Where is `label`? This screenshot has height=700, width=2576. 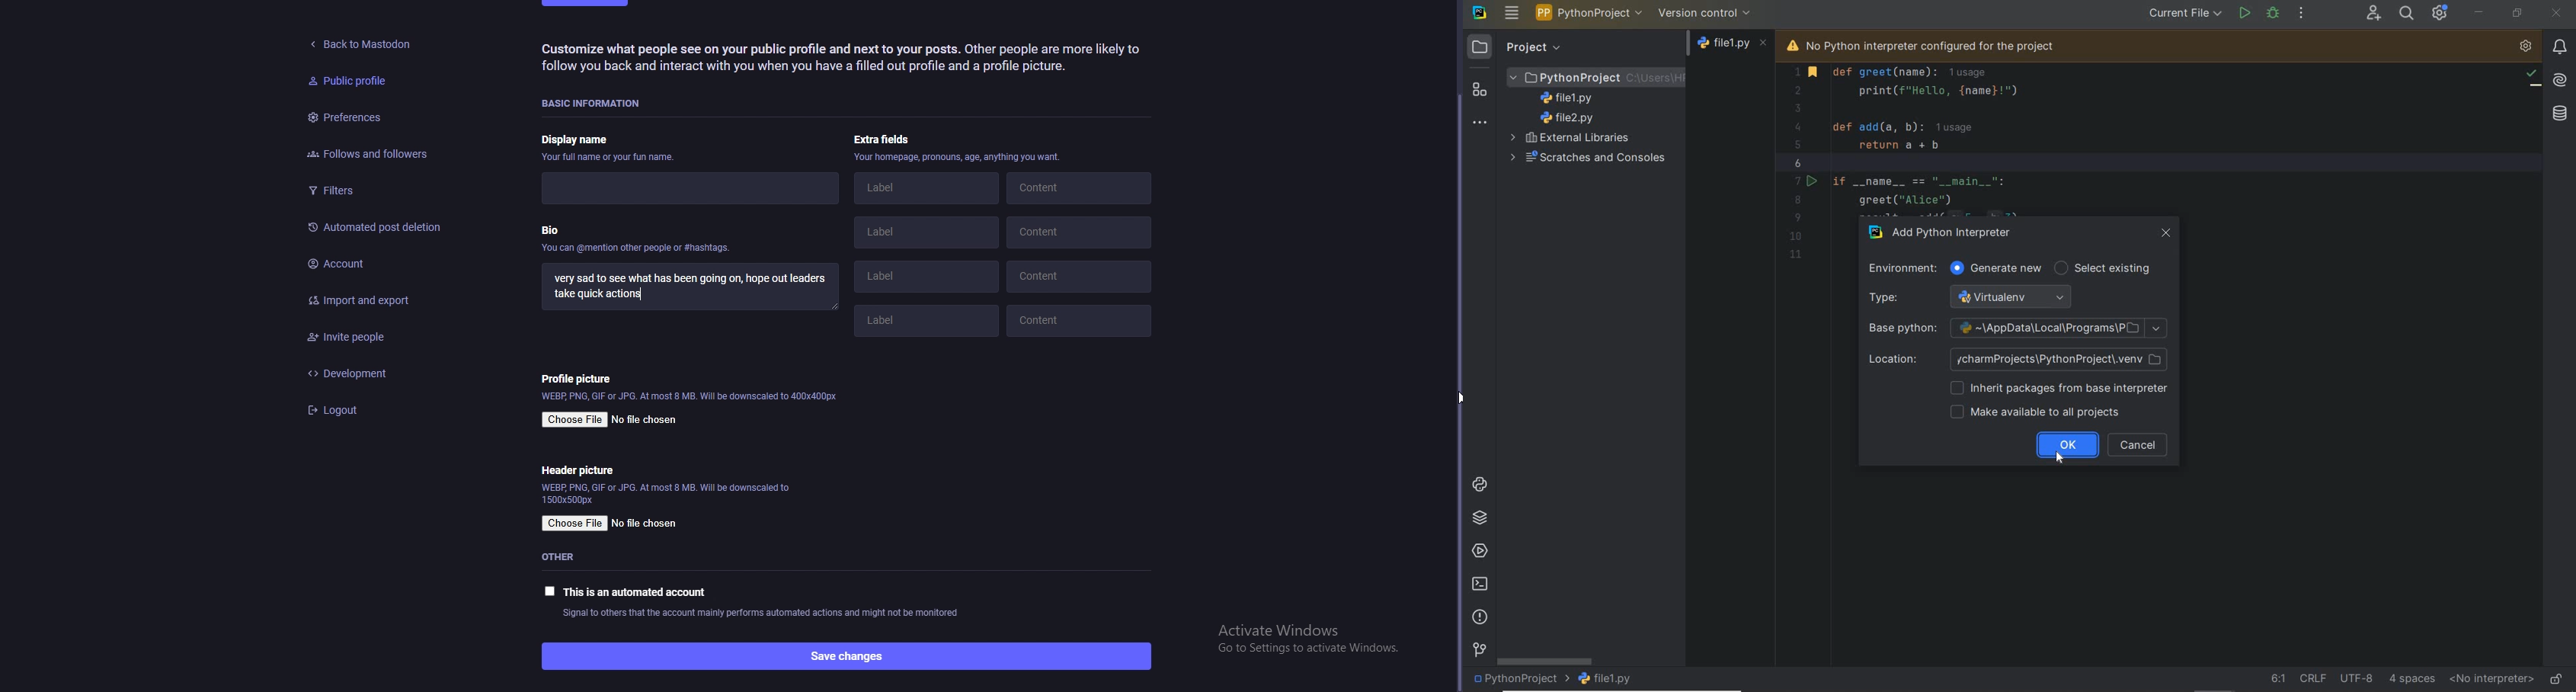 label is located at coordinates (926, 235).